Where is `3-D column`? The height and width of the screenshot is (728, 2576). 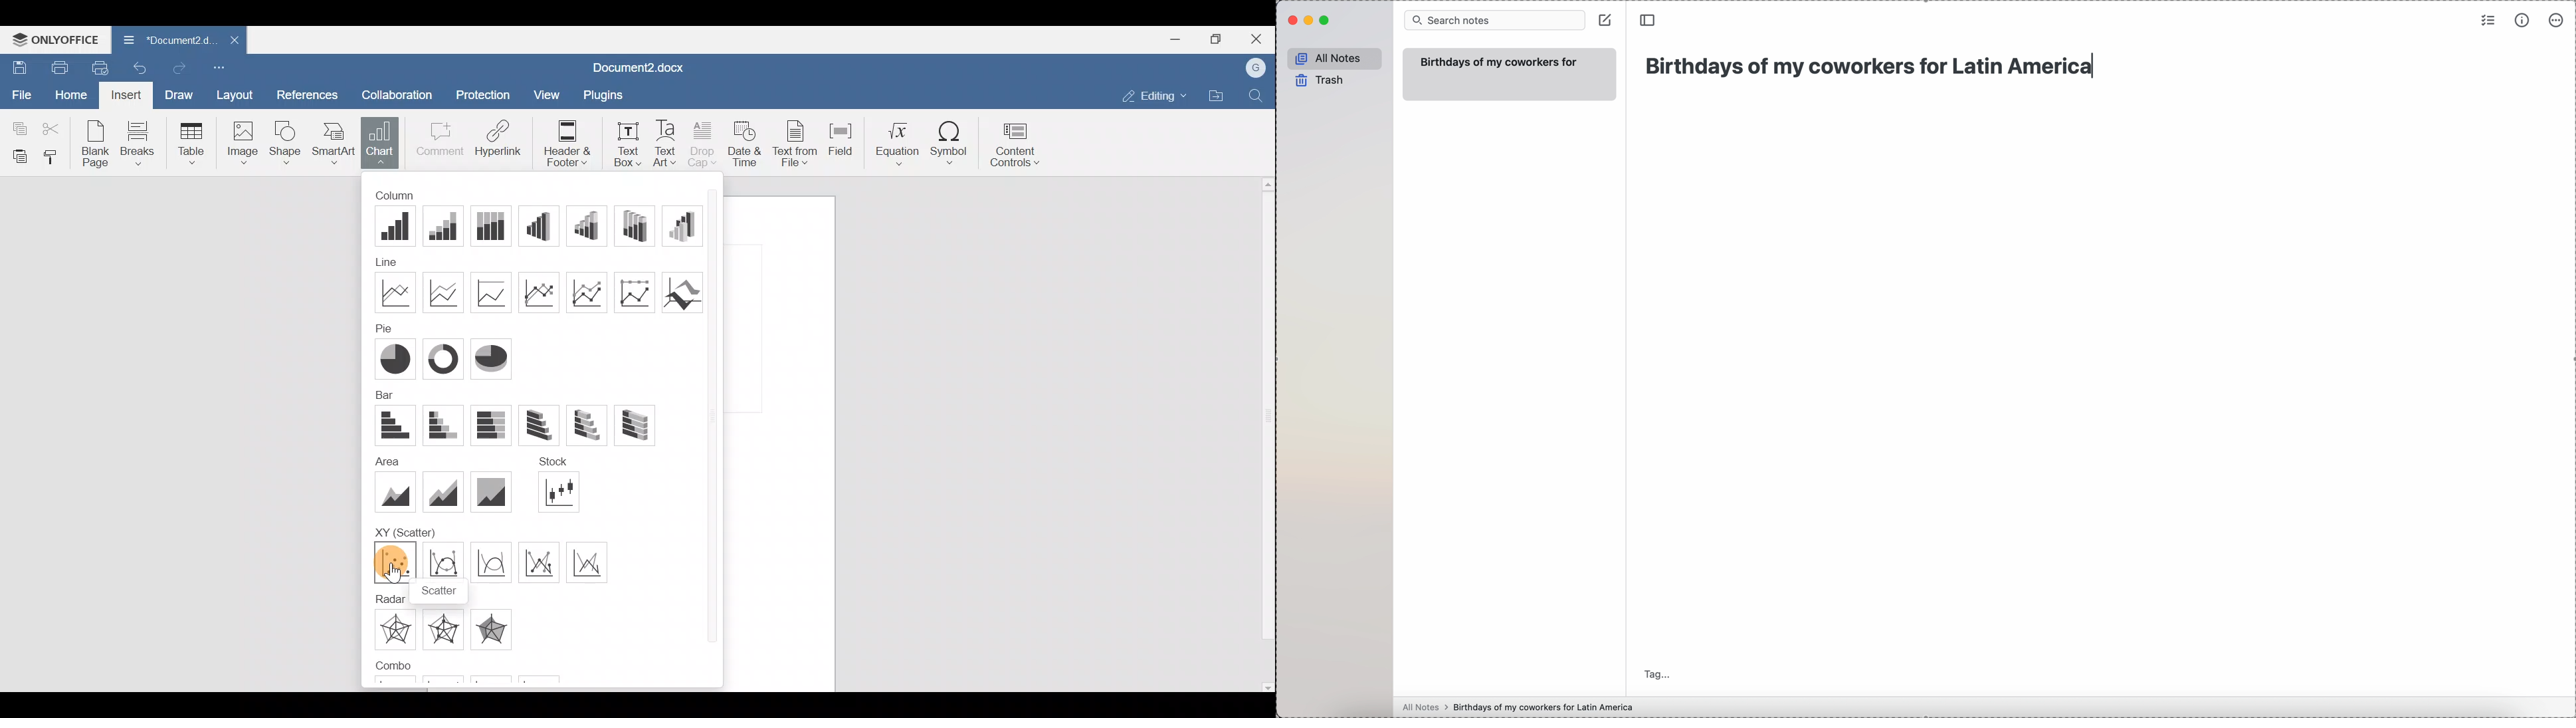
3-D column is located at coordinates (686, 225).